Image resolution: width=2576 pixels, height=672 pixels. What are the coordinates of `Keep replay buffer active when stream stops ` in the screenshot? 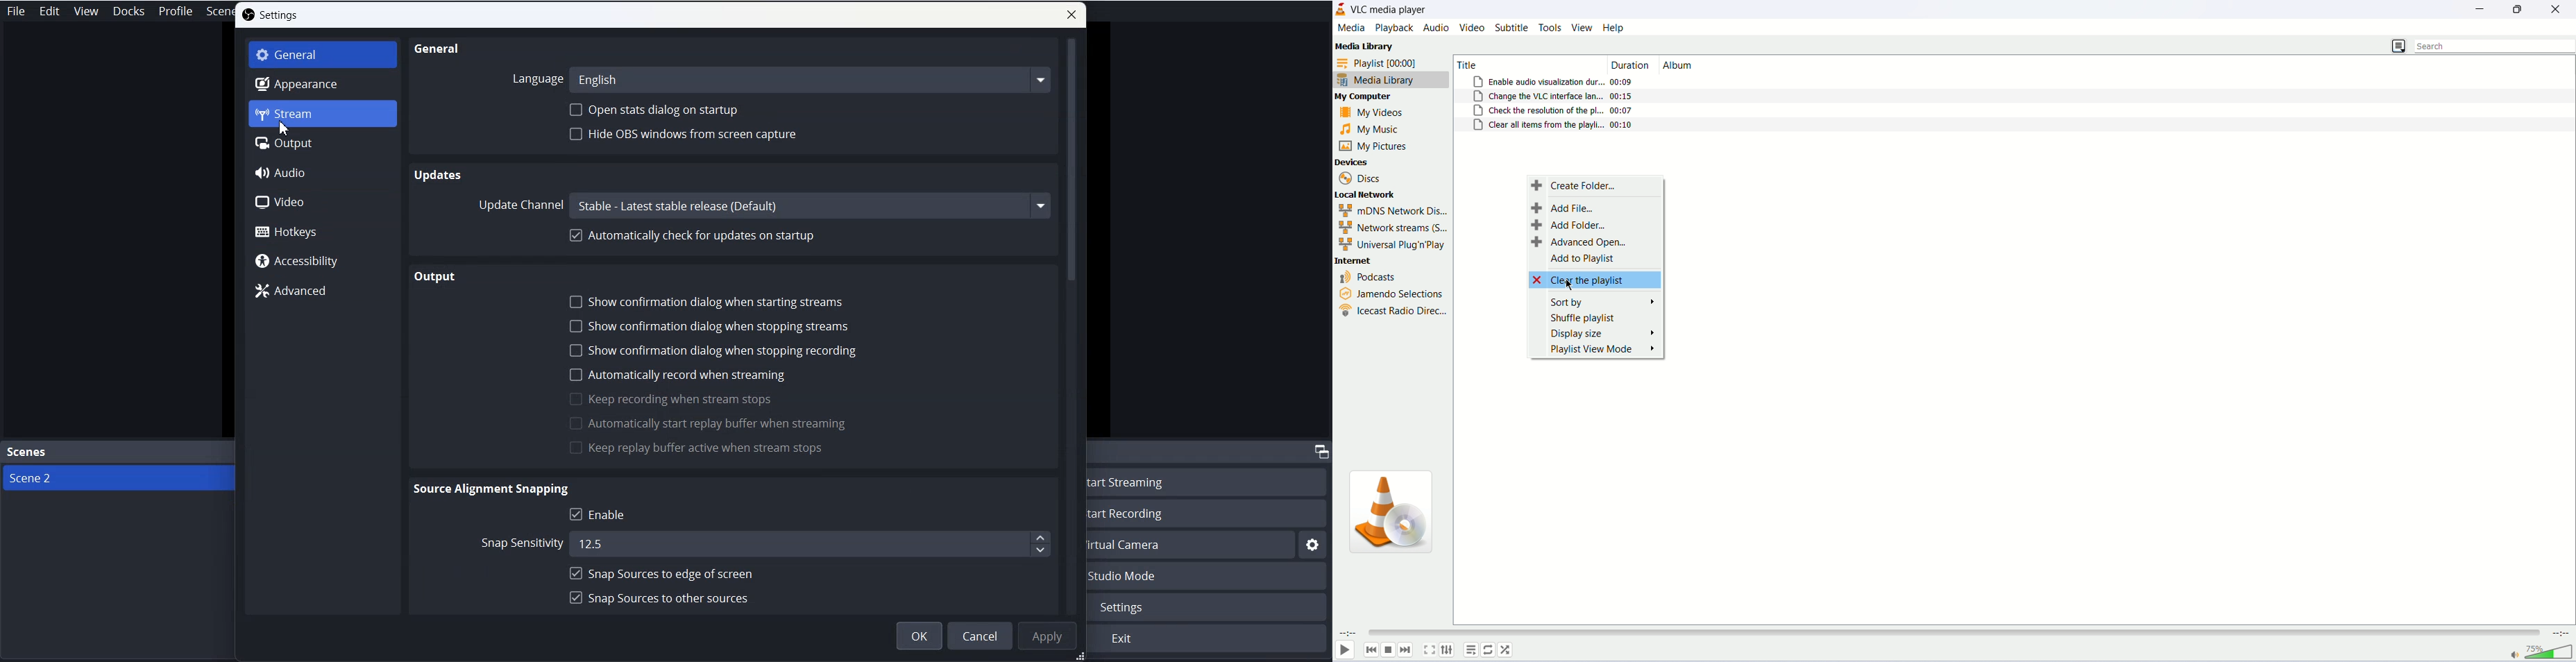 It's located at (698, 447).